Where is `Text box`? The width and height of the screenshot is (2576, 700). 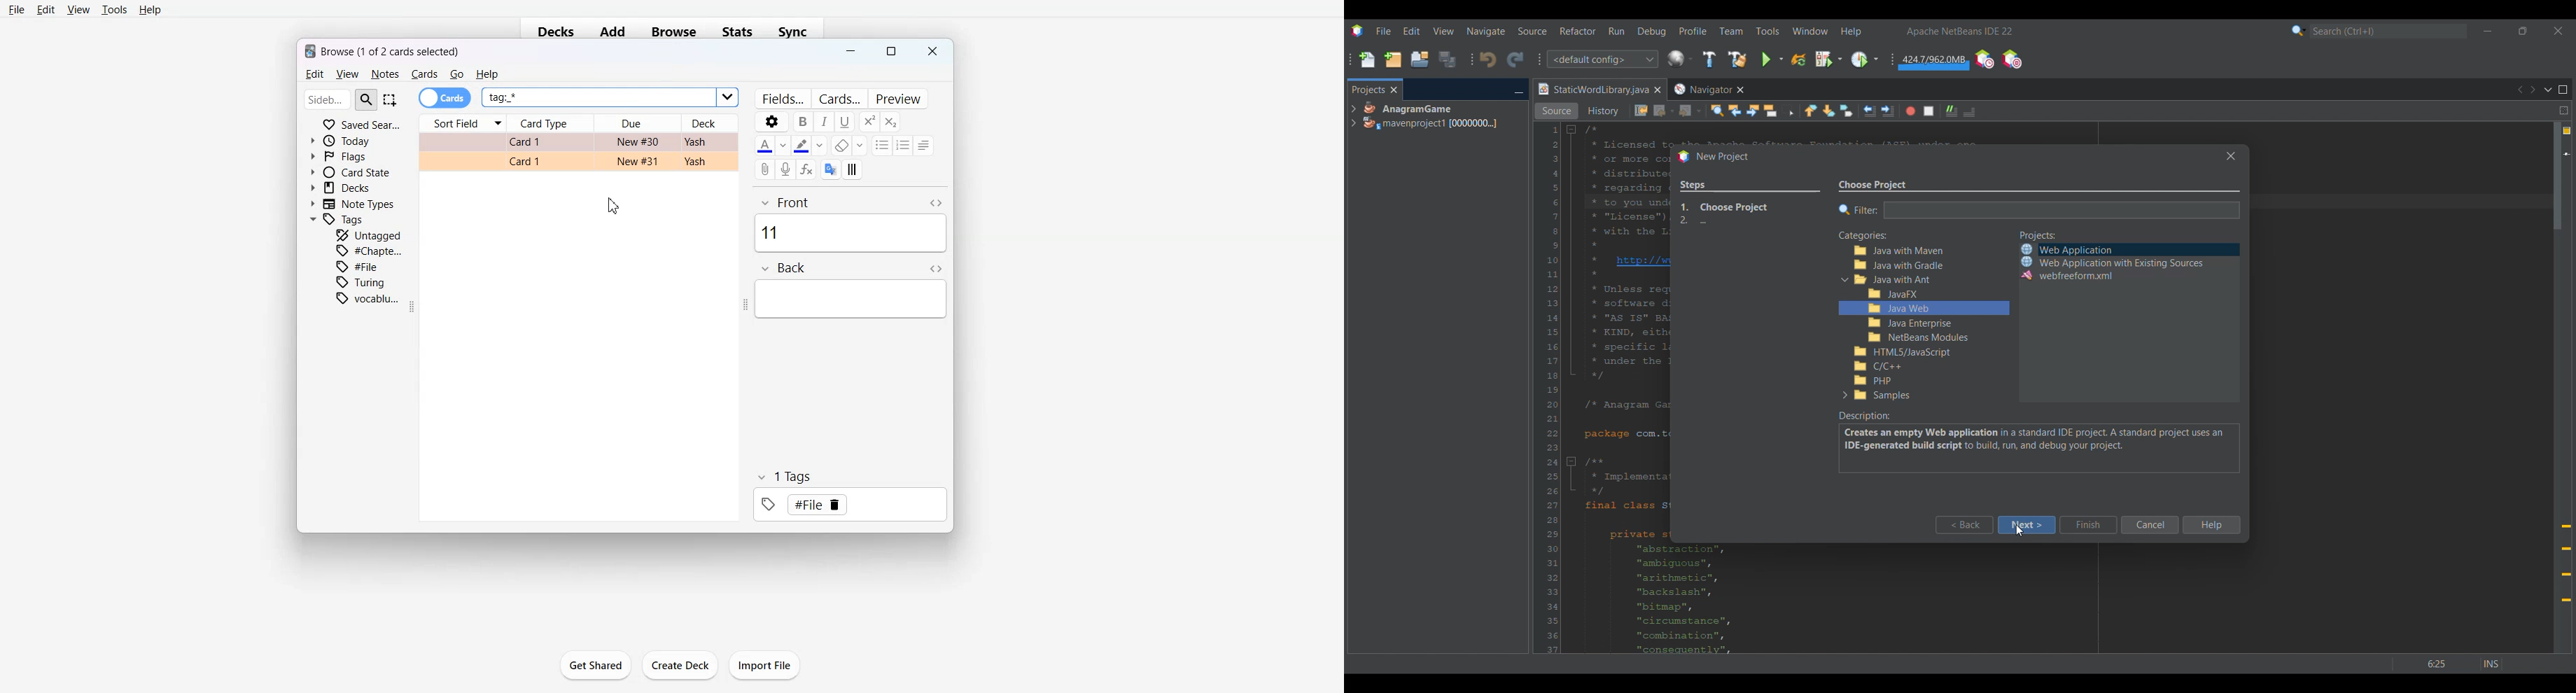
Text box is located at coordinates (2062, 210).